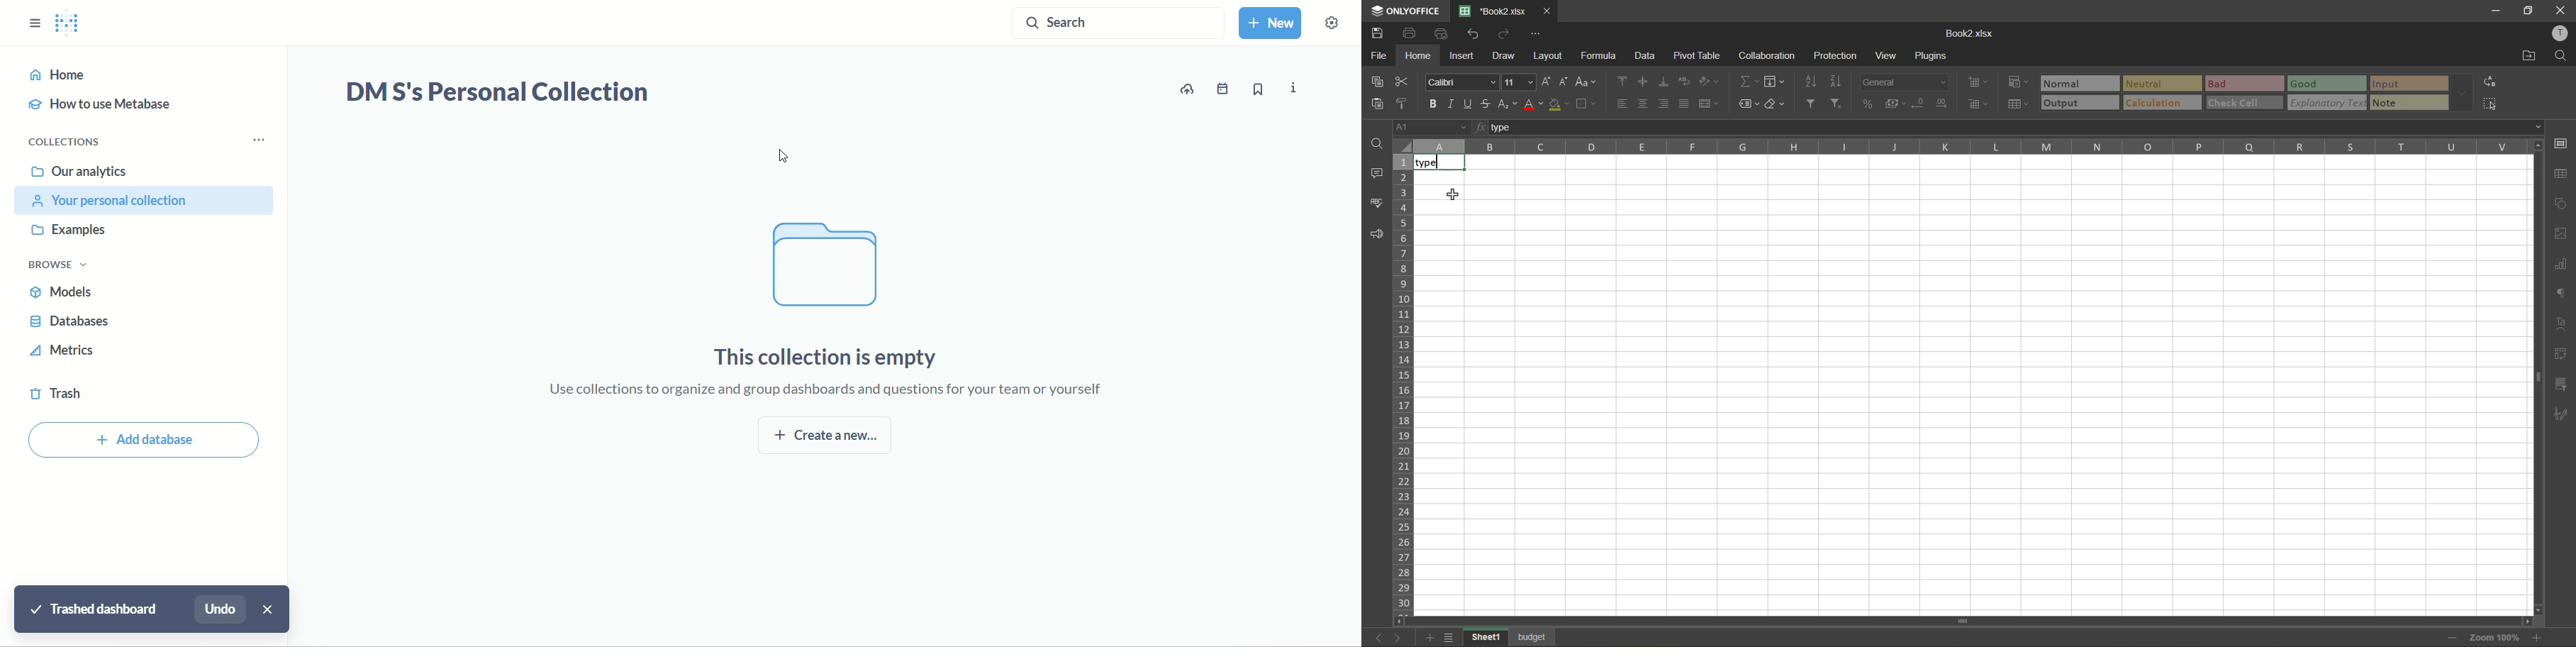 The image size is (2576, 672). Describe the element at coordinates (2462, 94) in the screenshot. I see `more options` at that location.